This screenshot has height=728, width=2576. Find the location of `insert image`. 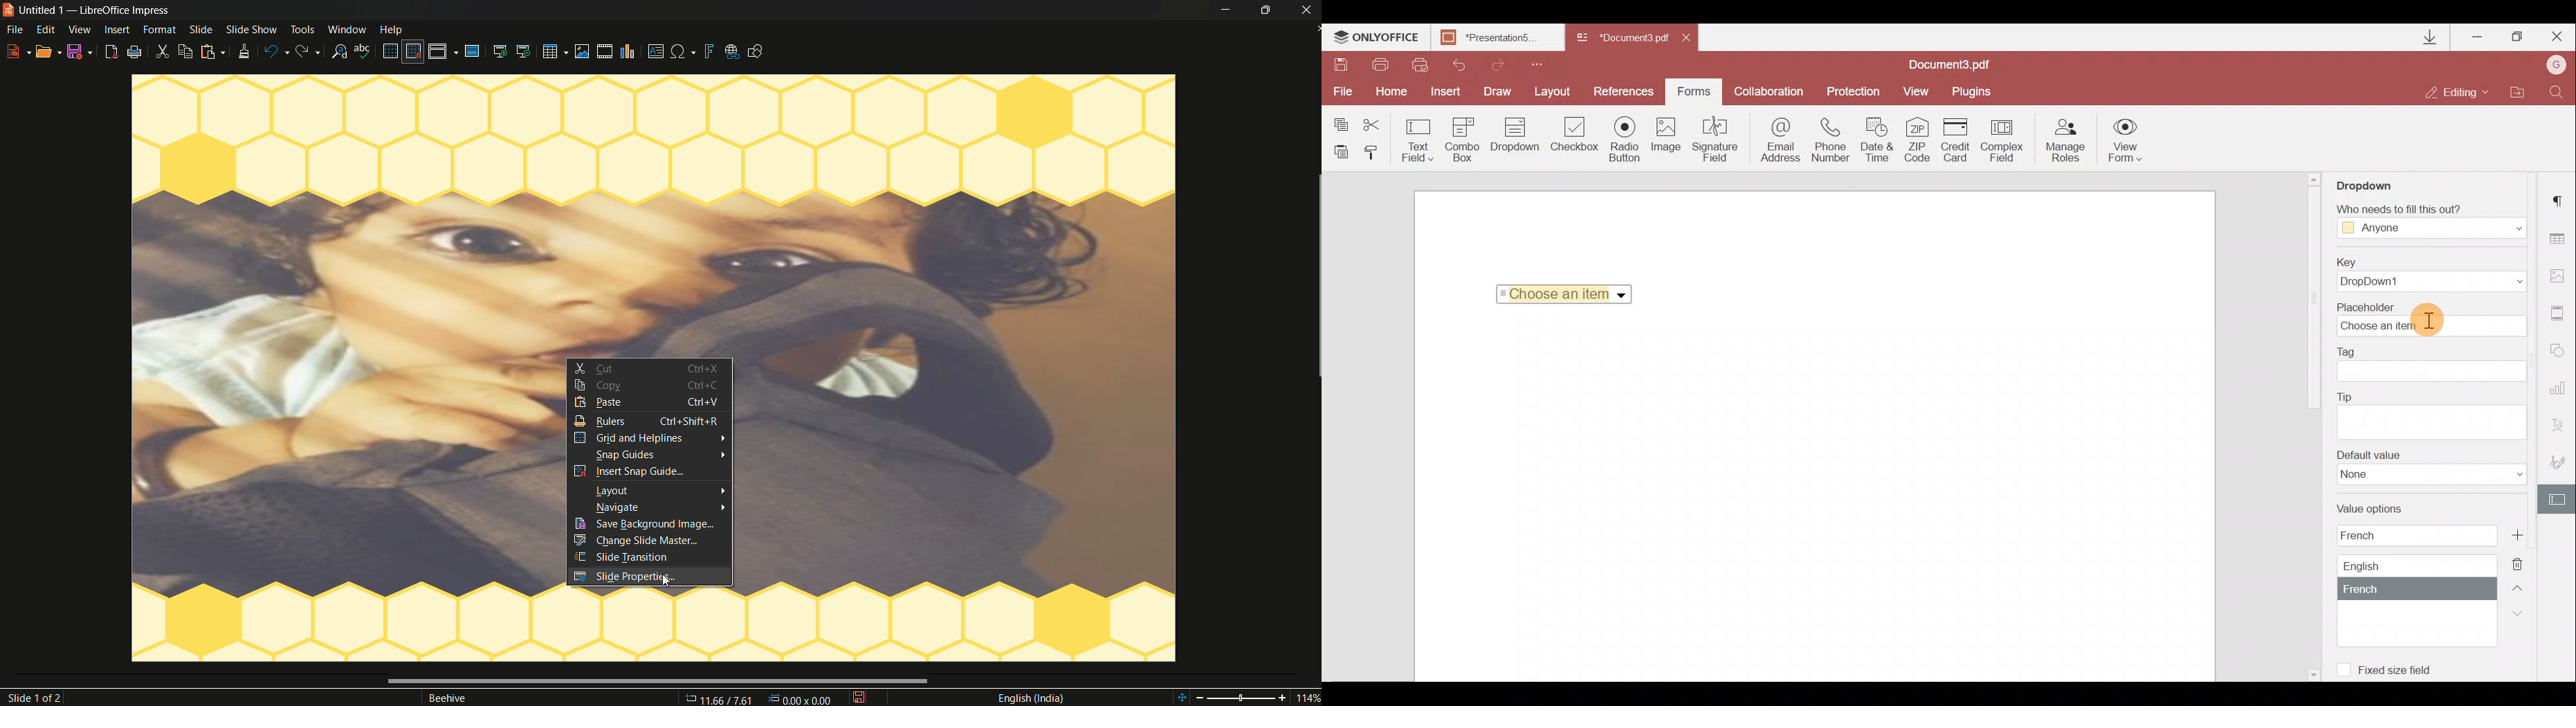

insert image is located at coordinates (582, 53).